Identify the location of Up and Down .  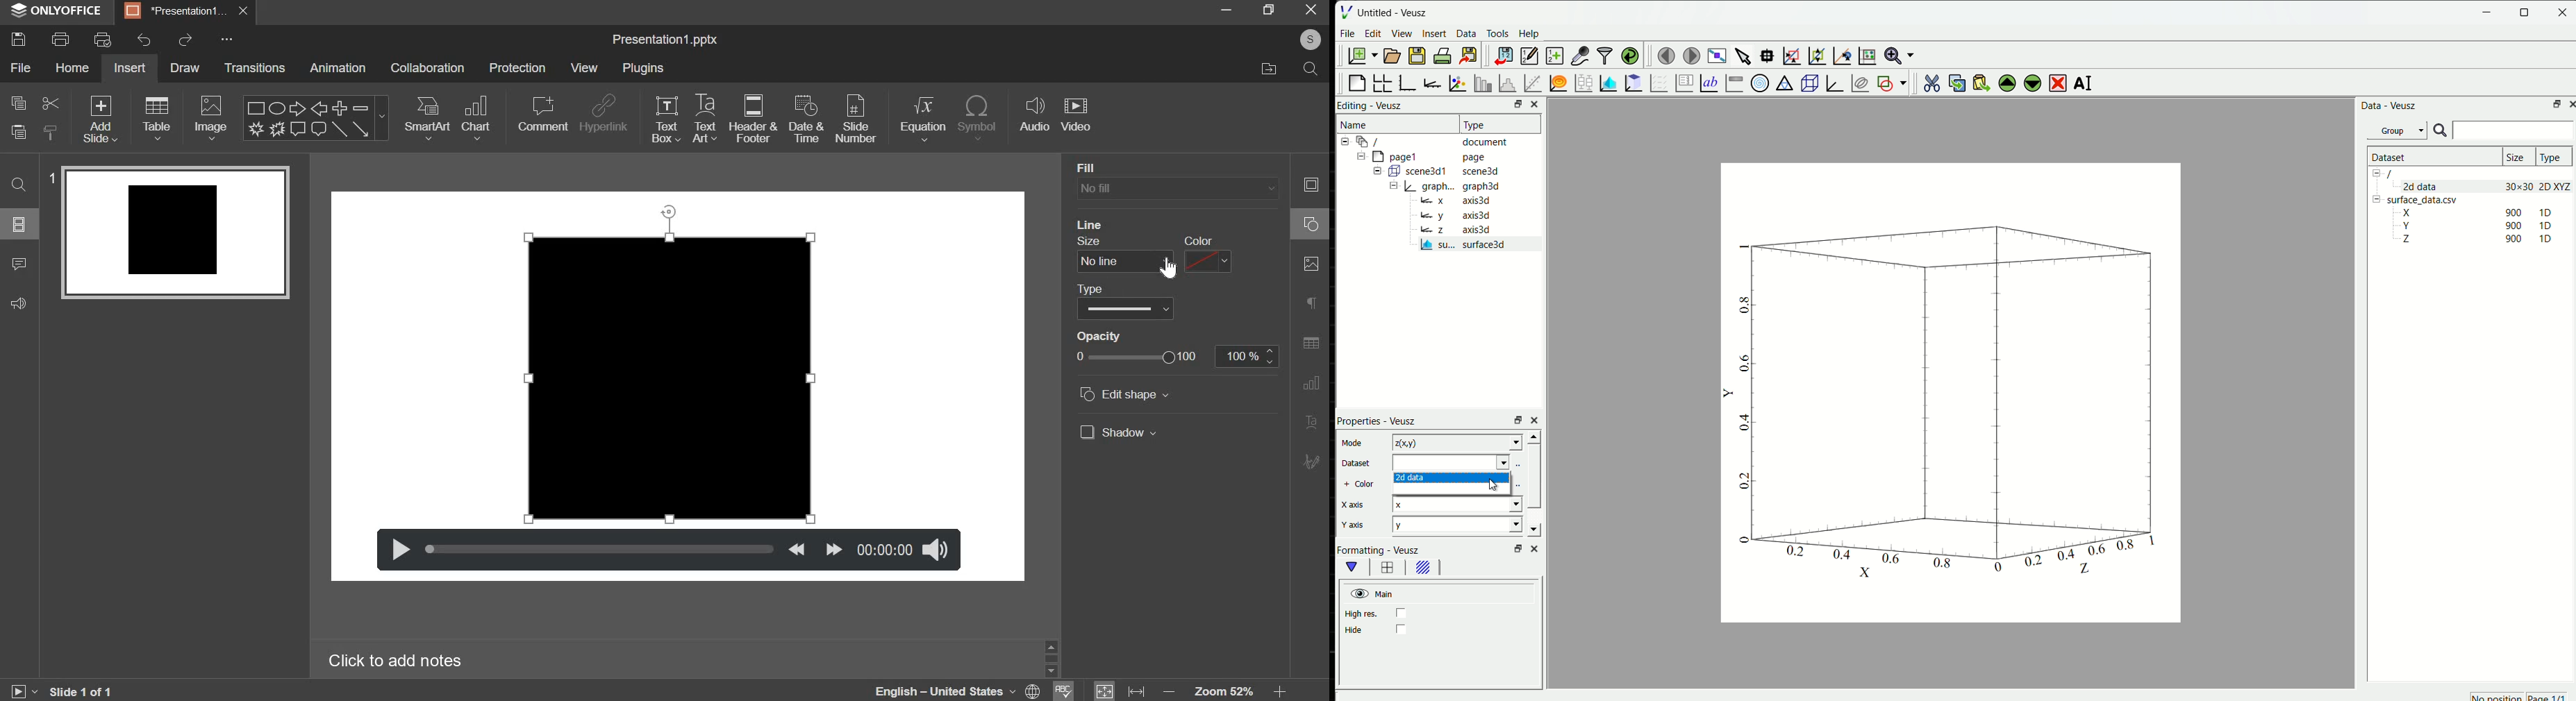
(1054, 657).